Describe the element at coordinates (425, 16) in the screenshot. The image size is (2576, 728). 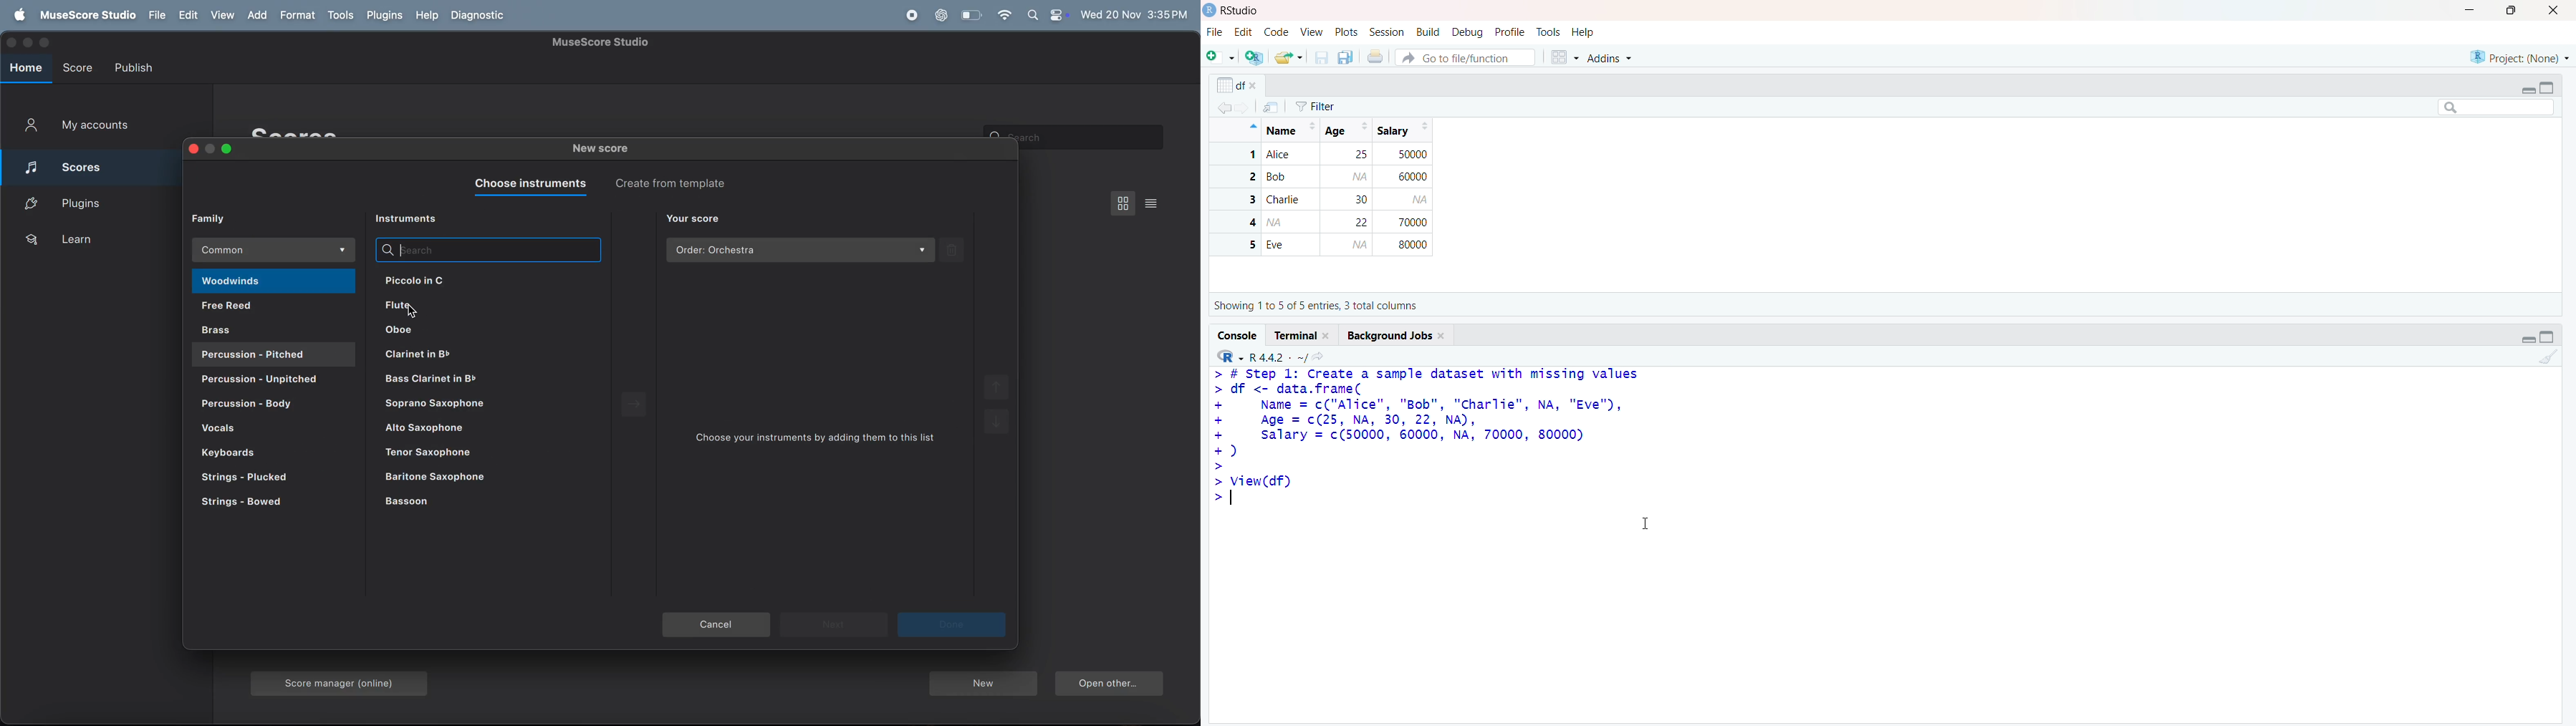
I see `help` at that location.